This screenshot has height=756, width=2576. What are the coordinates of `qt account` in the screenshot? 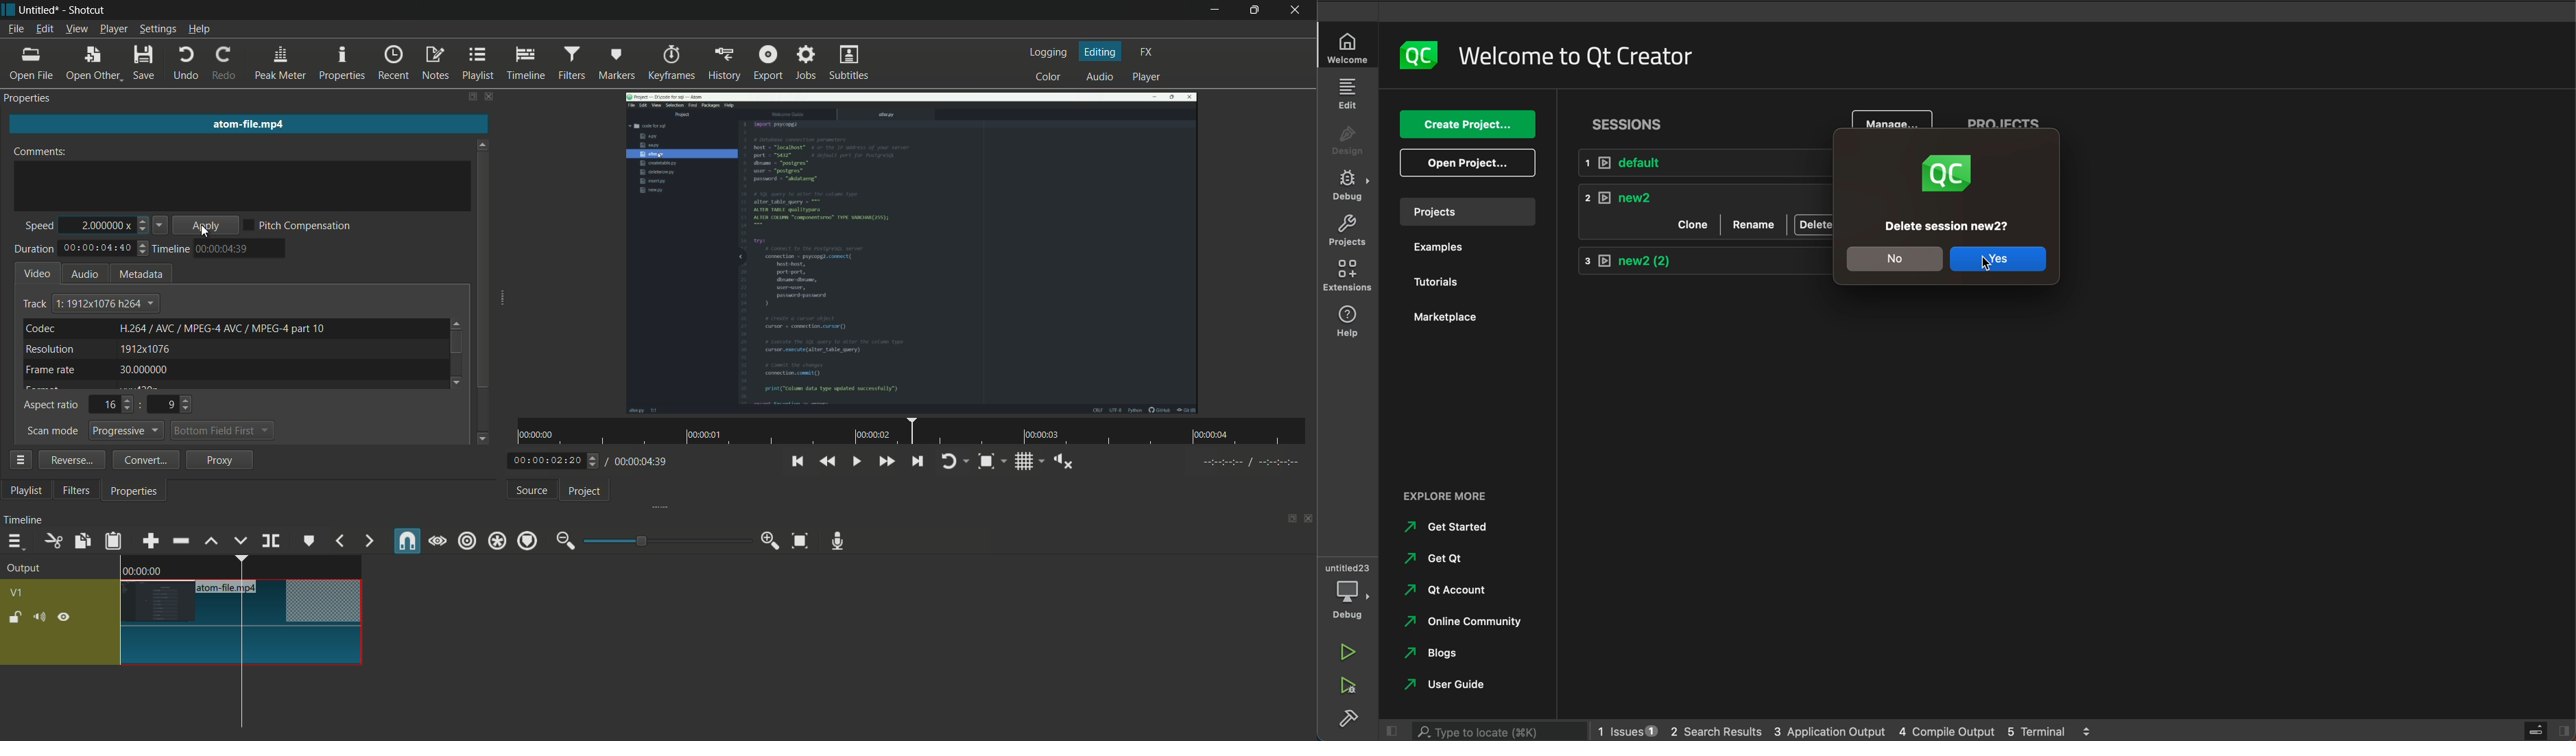 It's located at (1445, 592).